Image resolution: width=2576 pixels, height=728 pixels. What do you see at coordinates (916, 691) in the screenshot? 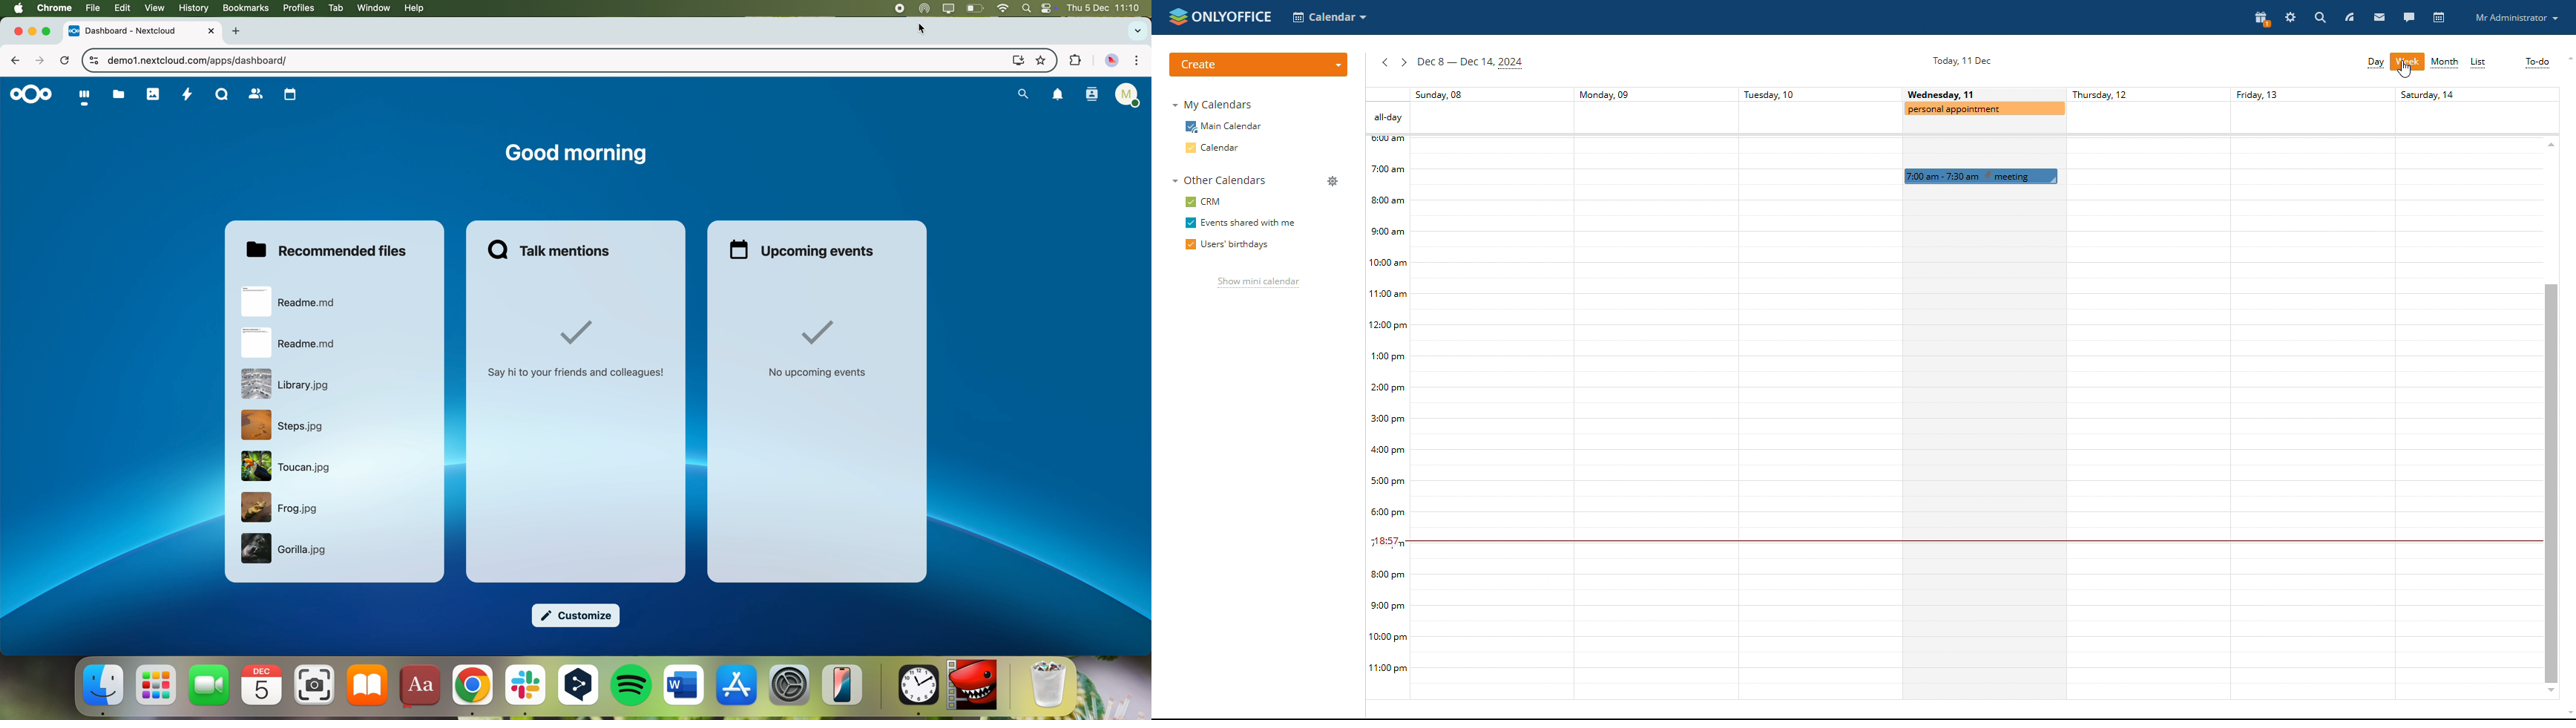
I see `clock` at bounding box center [916, 691].